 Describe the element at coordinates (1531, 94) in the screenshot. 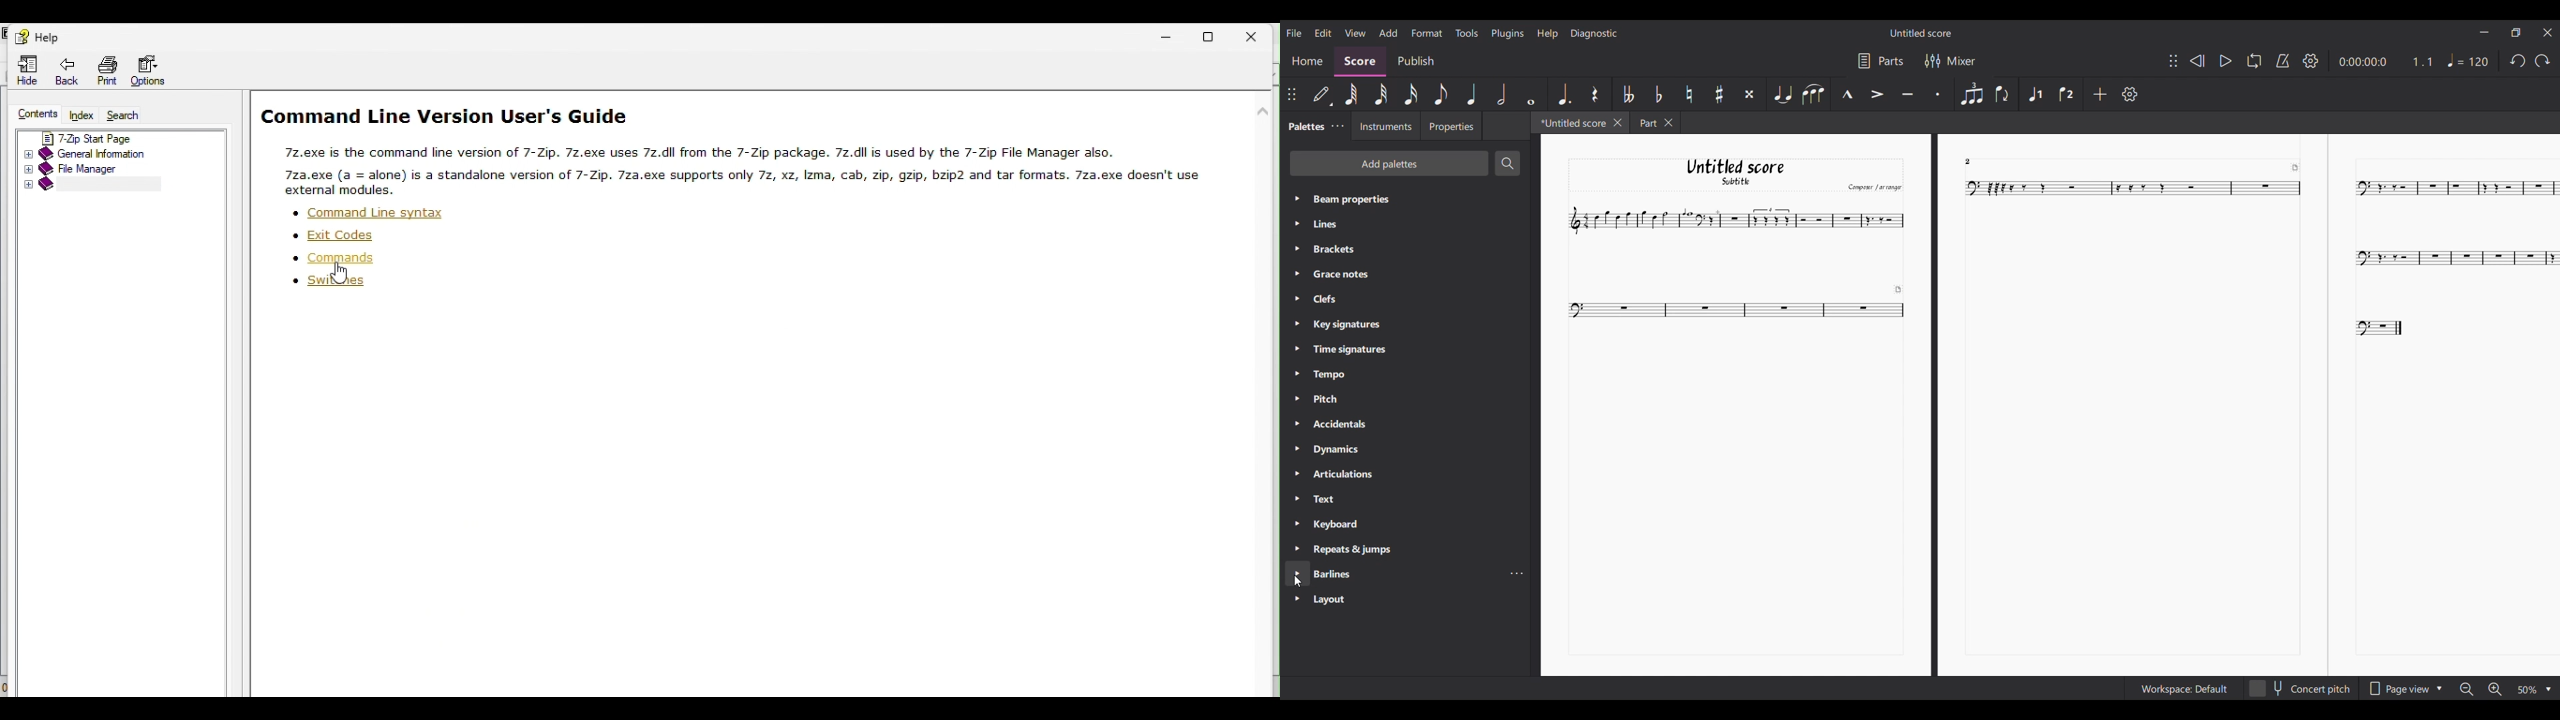

I see `Whole note` at that location.